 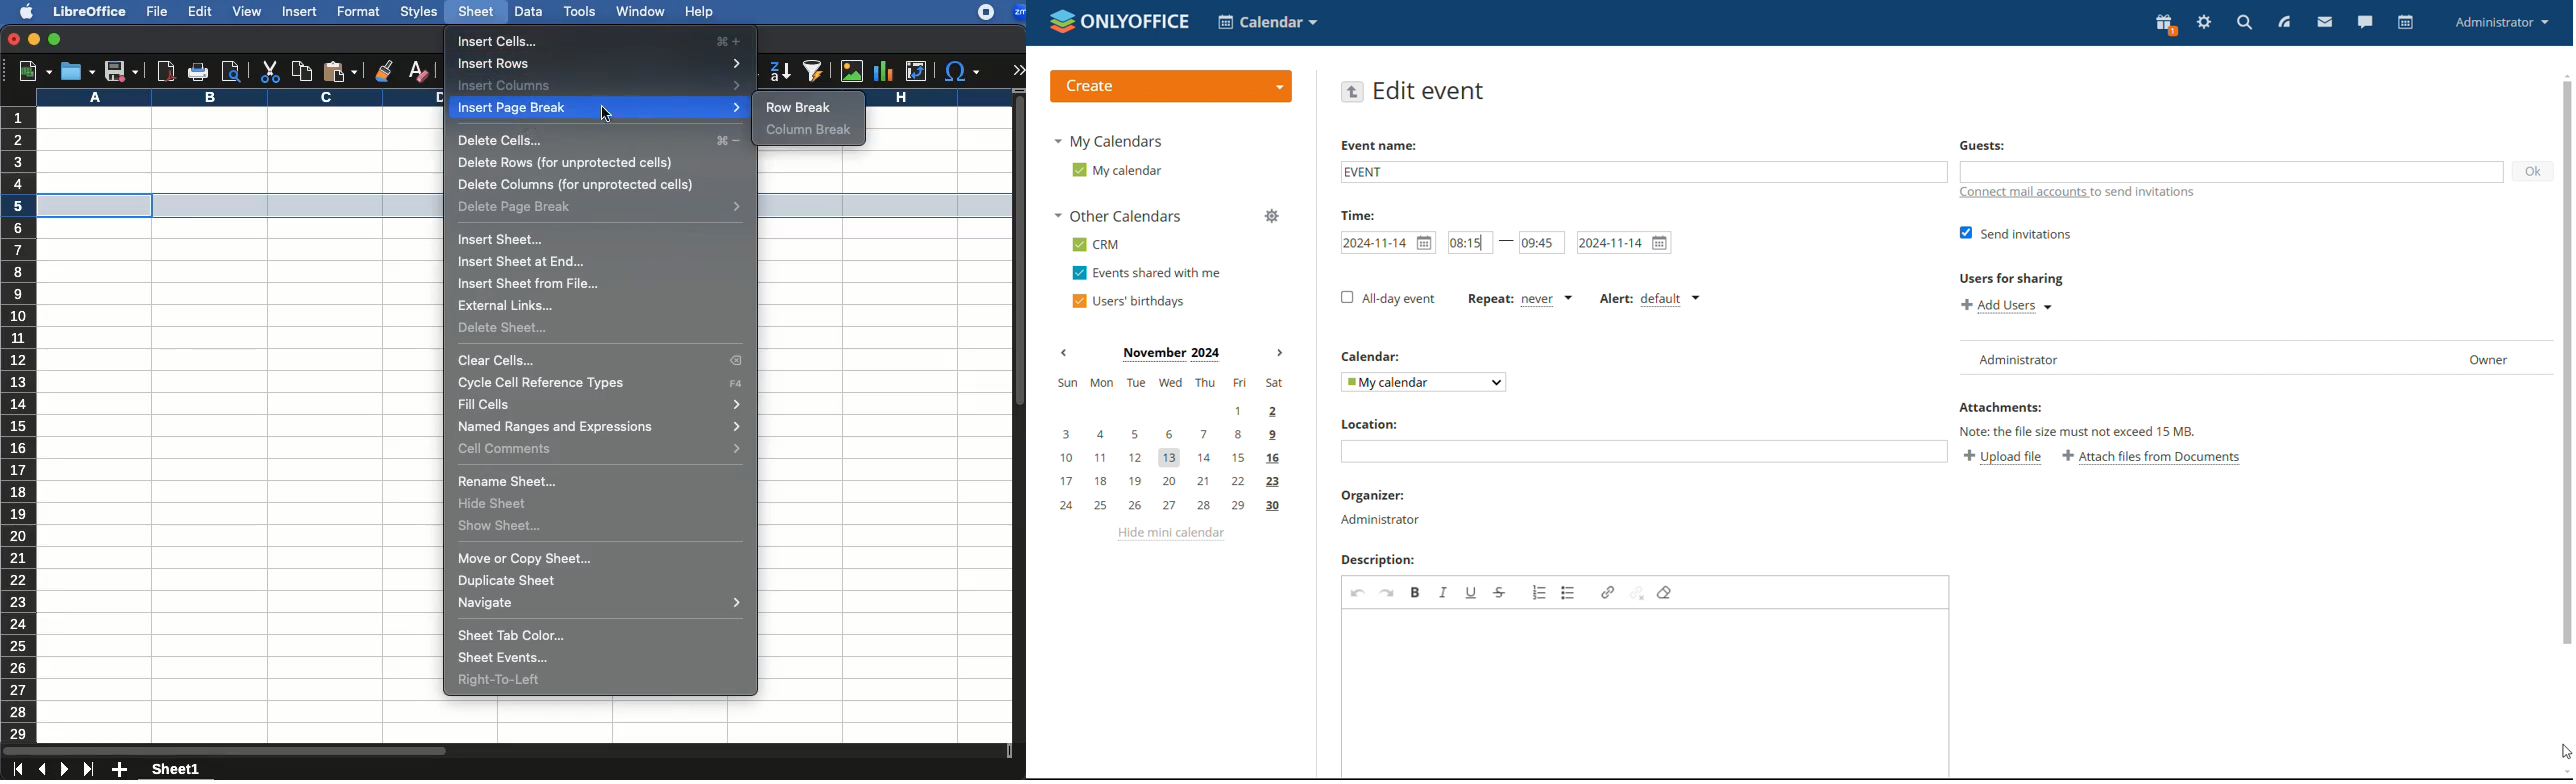 I want to click on window, so click(x=641, y=10).